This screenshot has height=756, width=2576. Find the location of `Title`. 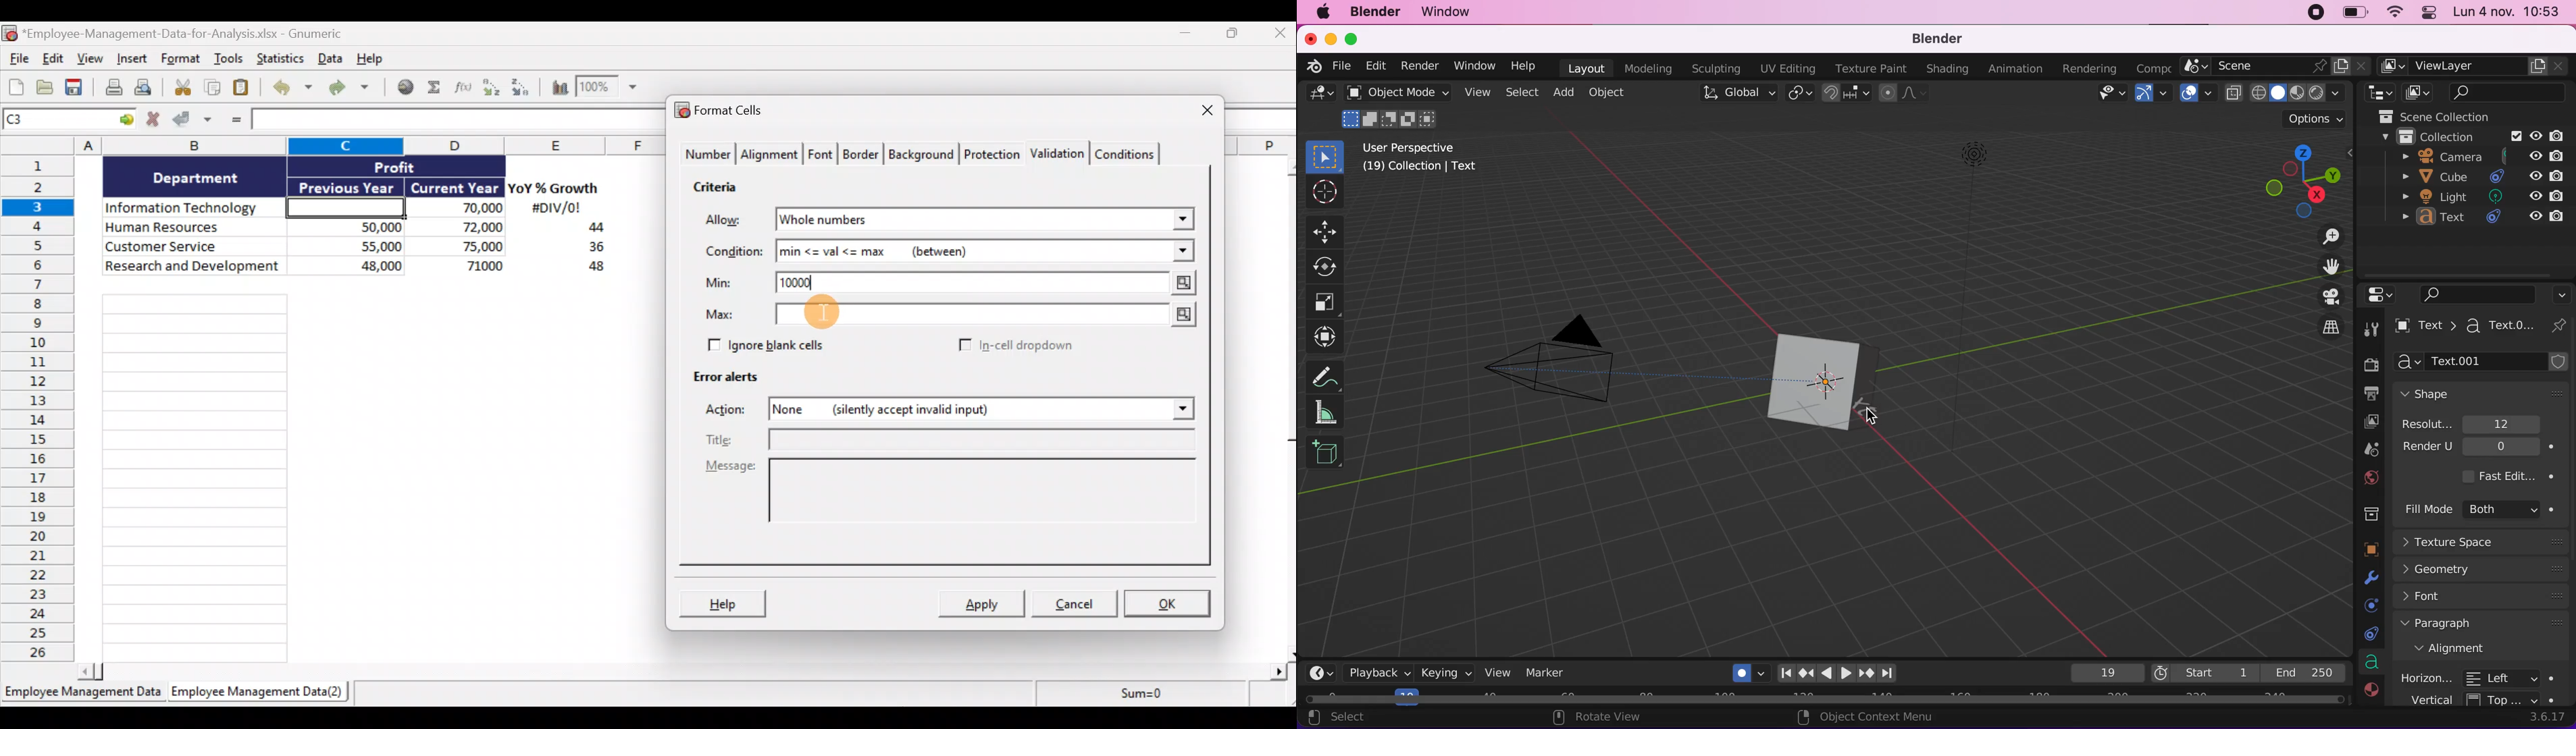

Title is located at coordinates (954, 439).